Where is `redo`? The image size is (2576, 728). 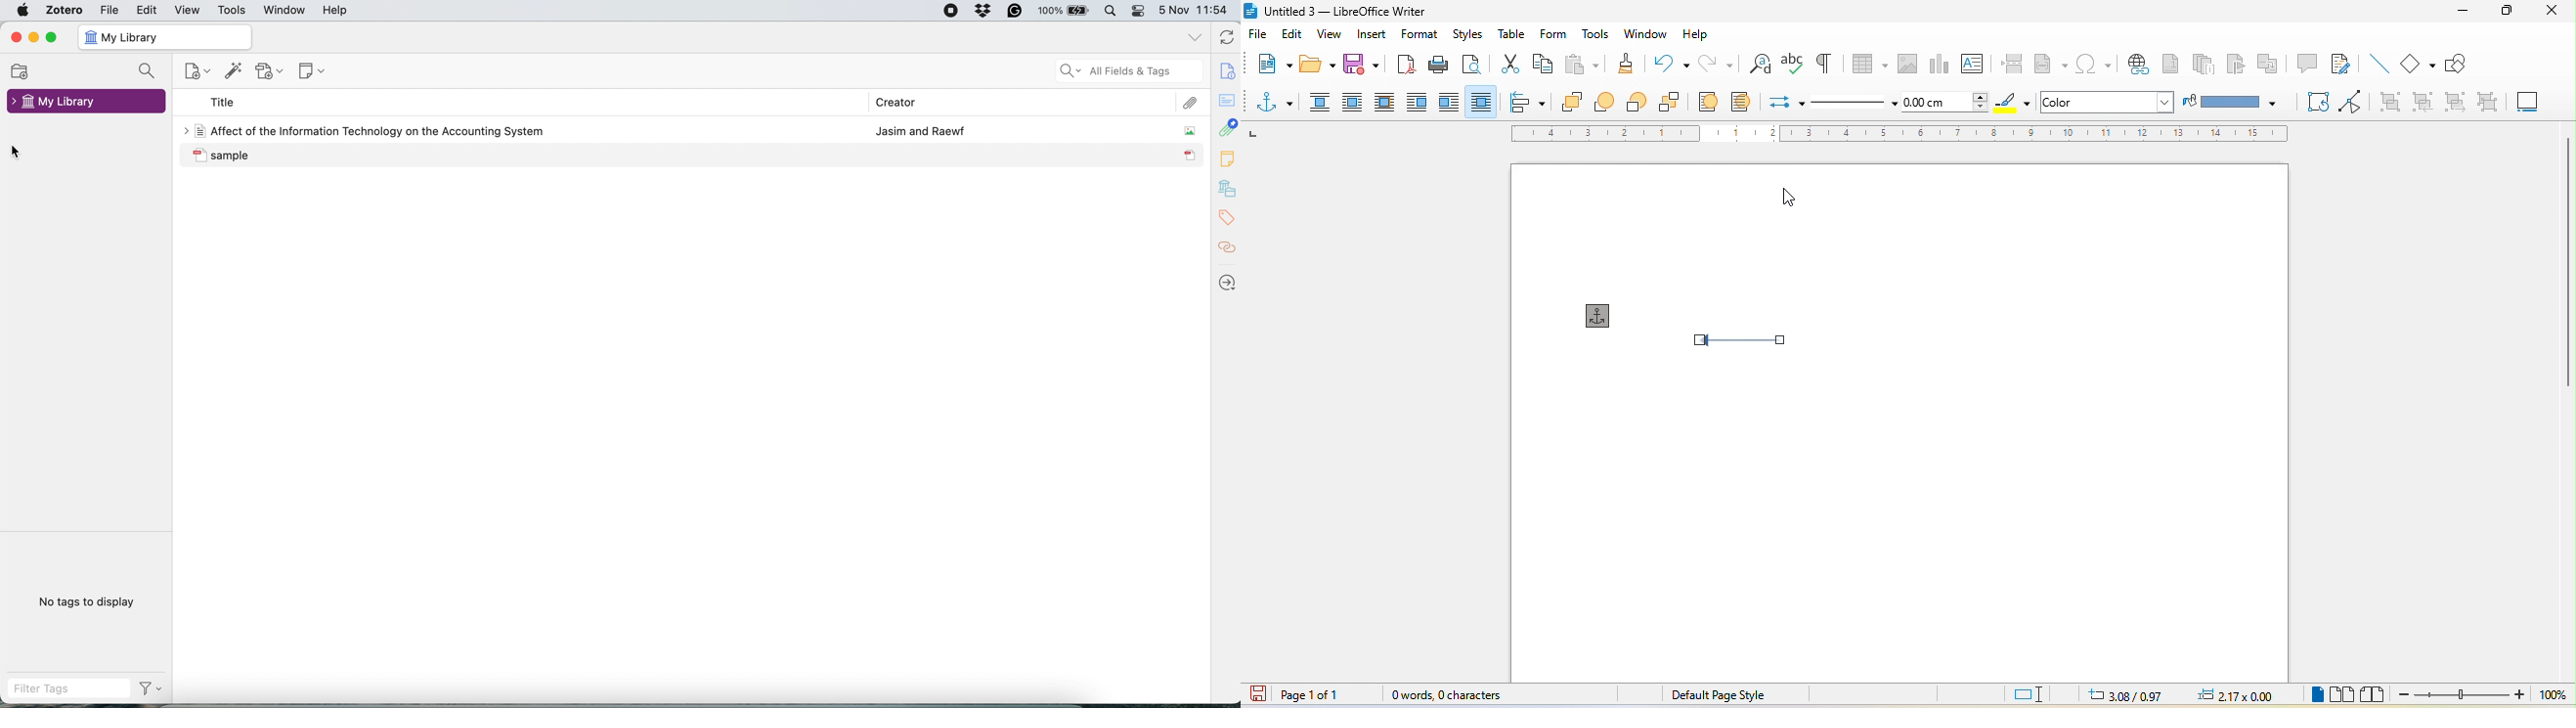
redo is located at coordinates (1719, 63).